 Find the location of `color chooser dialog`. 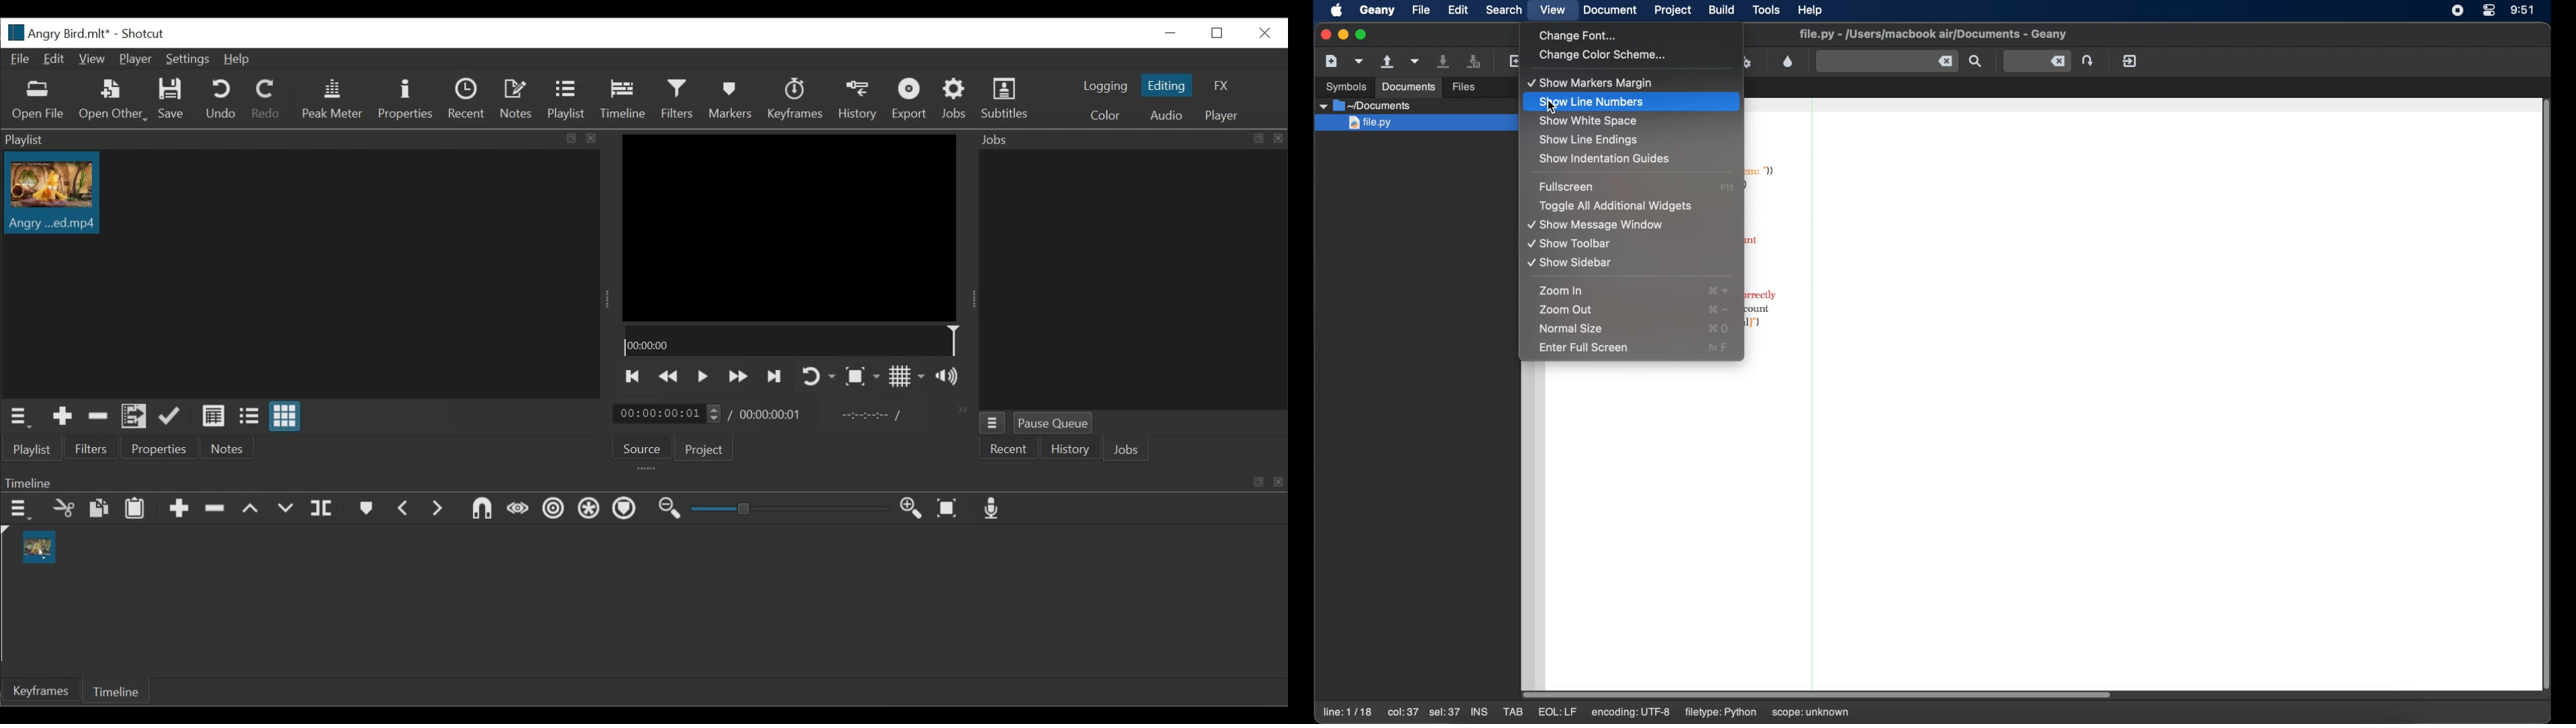

color chooser dialog is located at coordinates (1788, 62).